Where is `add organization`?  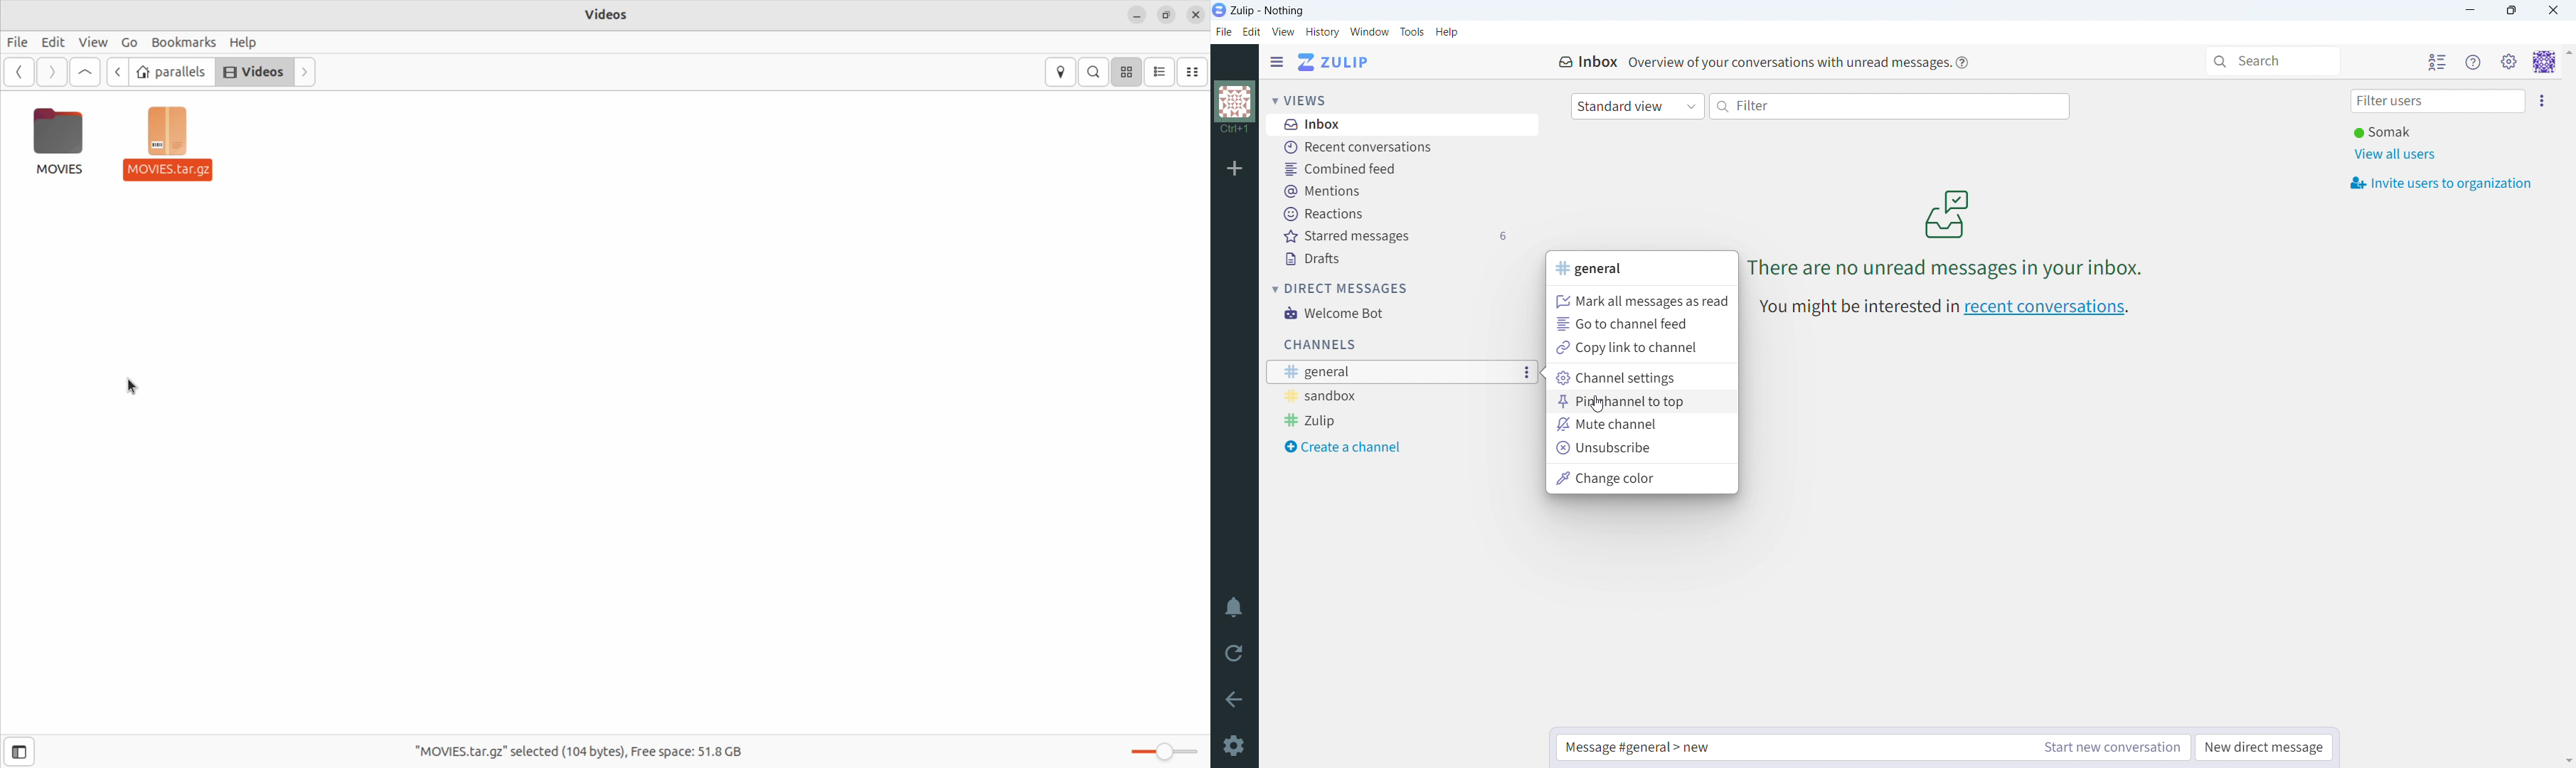
add organization is located at coordinates (1234, 167).